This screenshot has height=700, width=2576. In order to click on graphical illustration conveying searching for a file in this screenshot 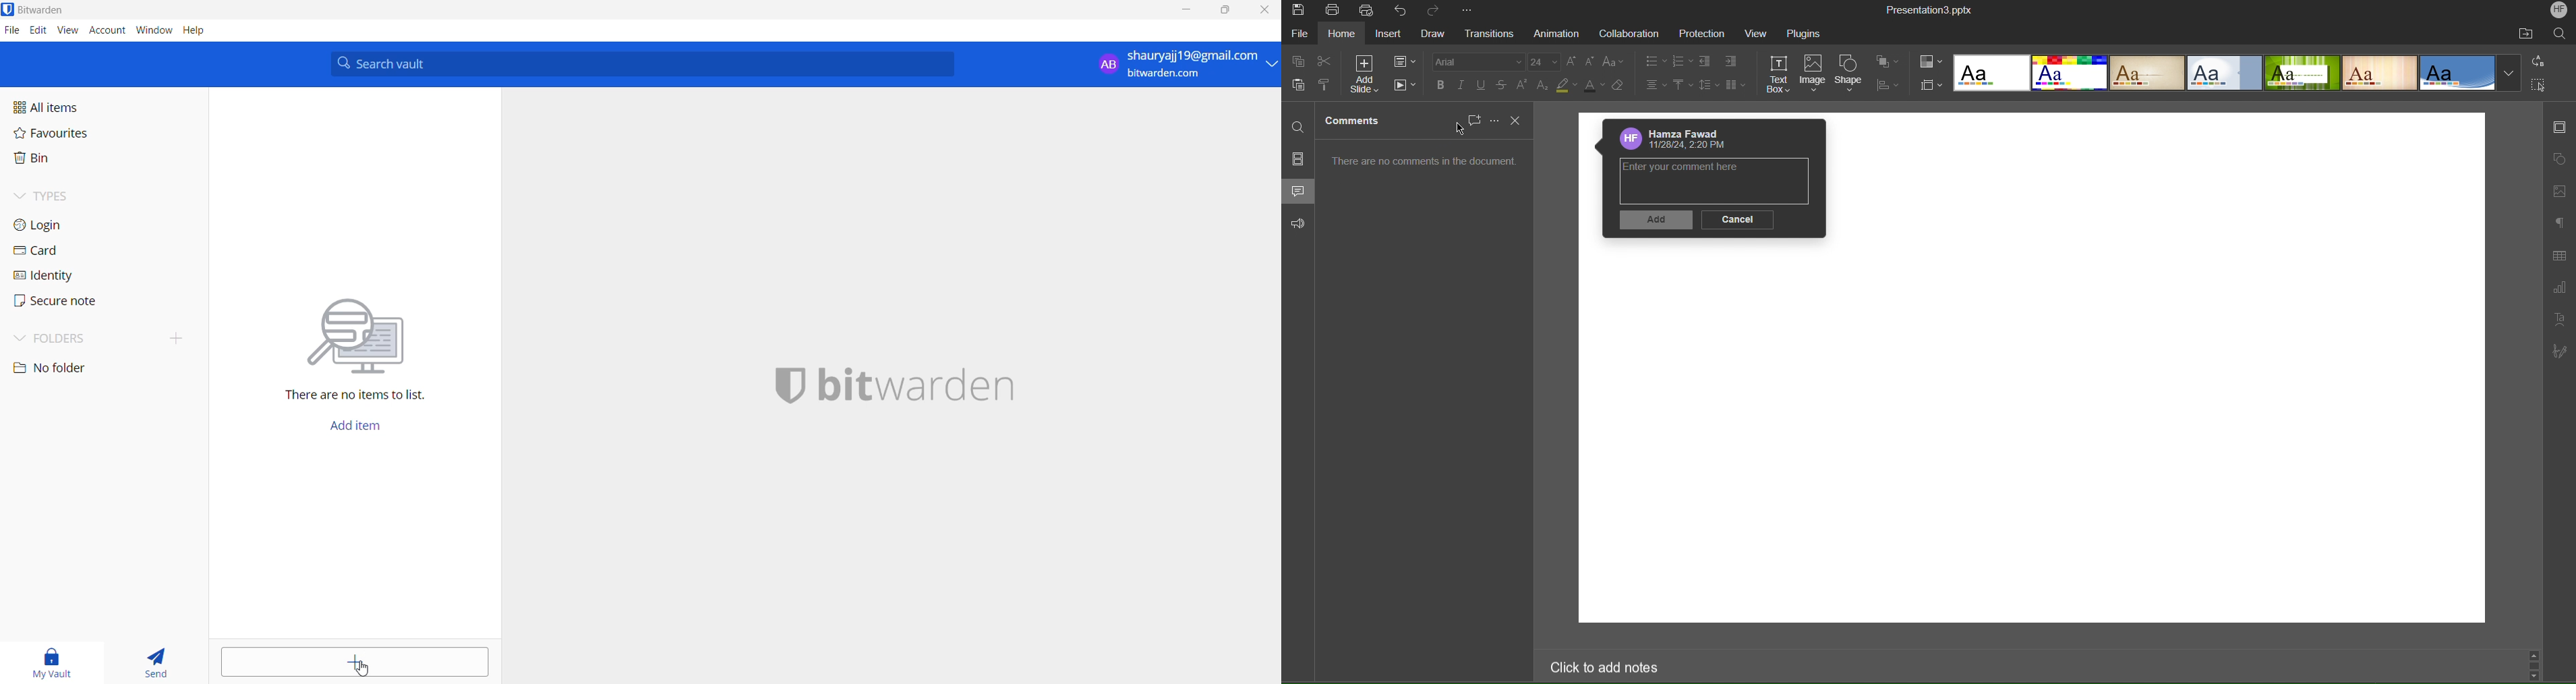, I will do `click(369, 333)`.